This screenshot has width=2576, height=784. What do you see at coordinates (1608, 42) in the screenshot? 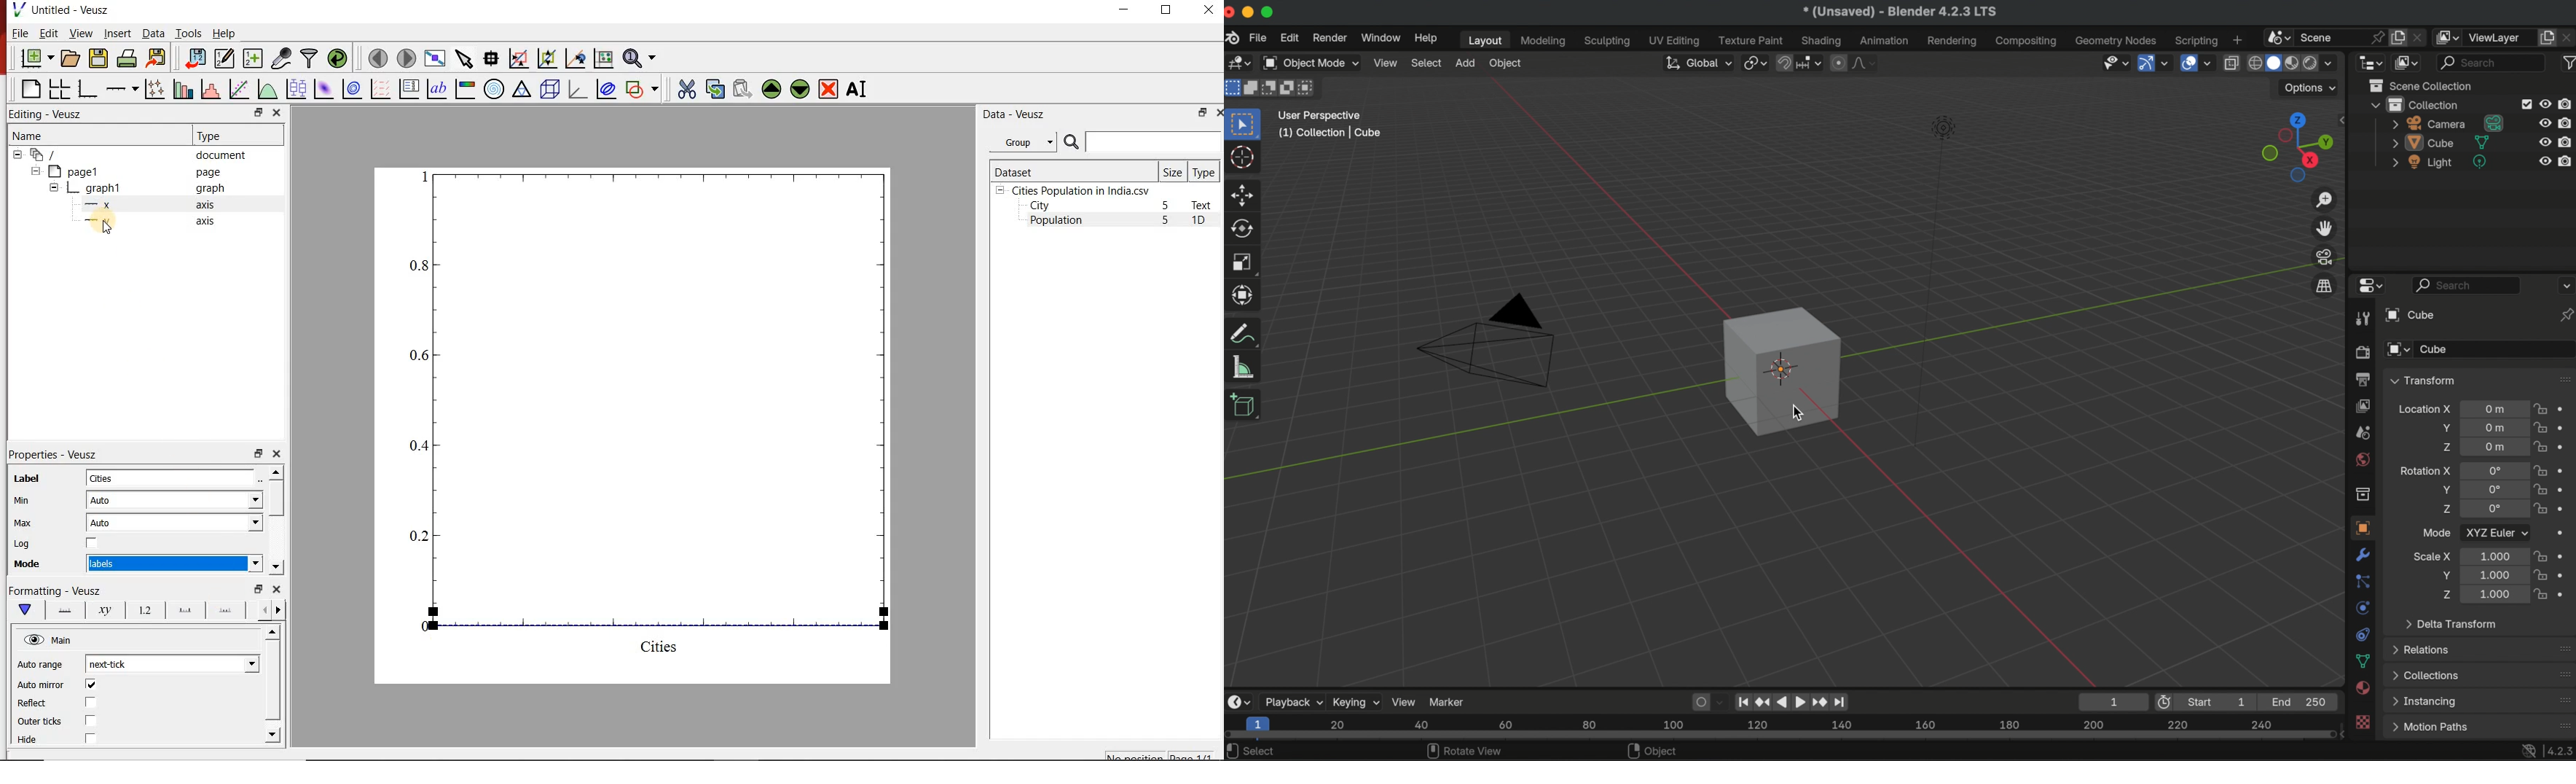
I see `sculpting` at bounding box center [1608, 42].